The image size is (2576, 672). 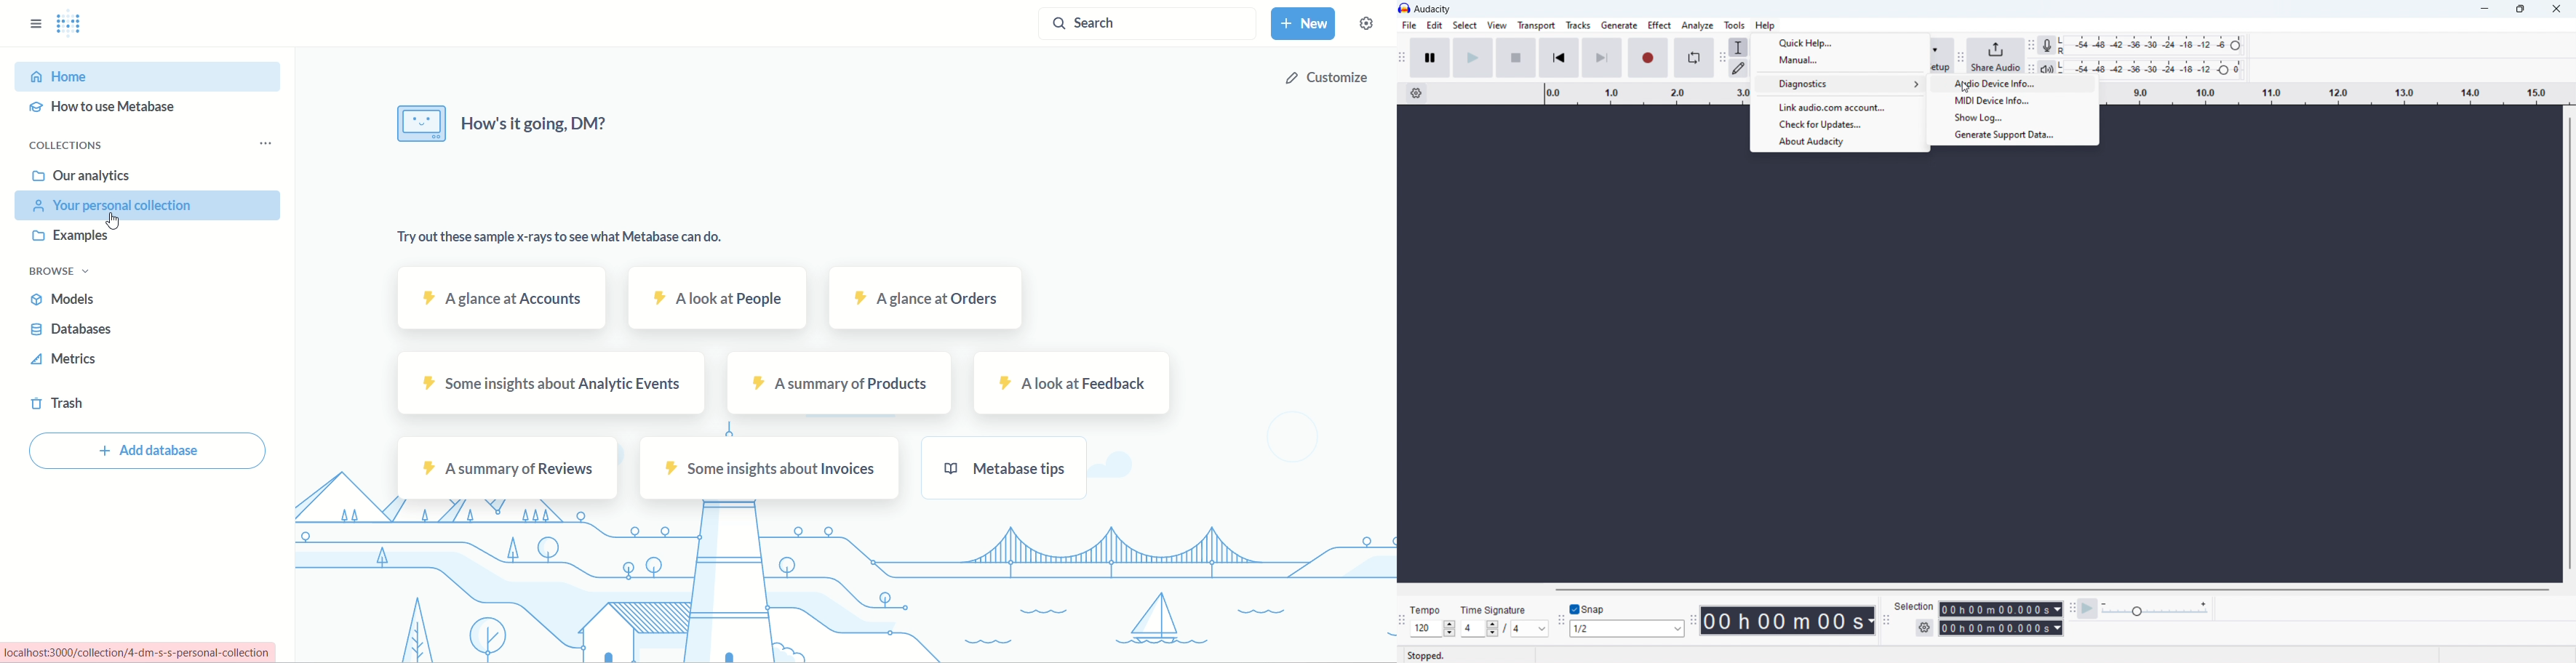 I want to click on play at speed toolbar, so click(x=2070, y=608).